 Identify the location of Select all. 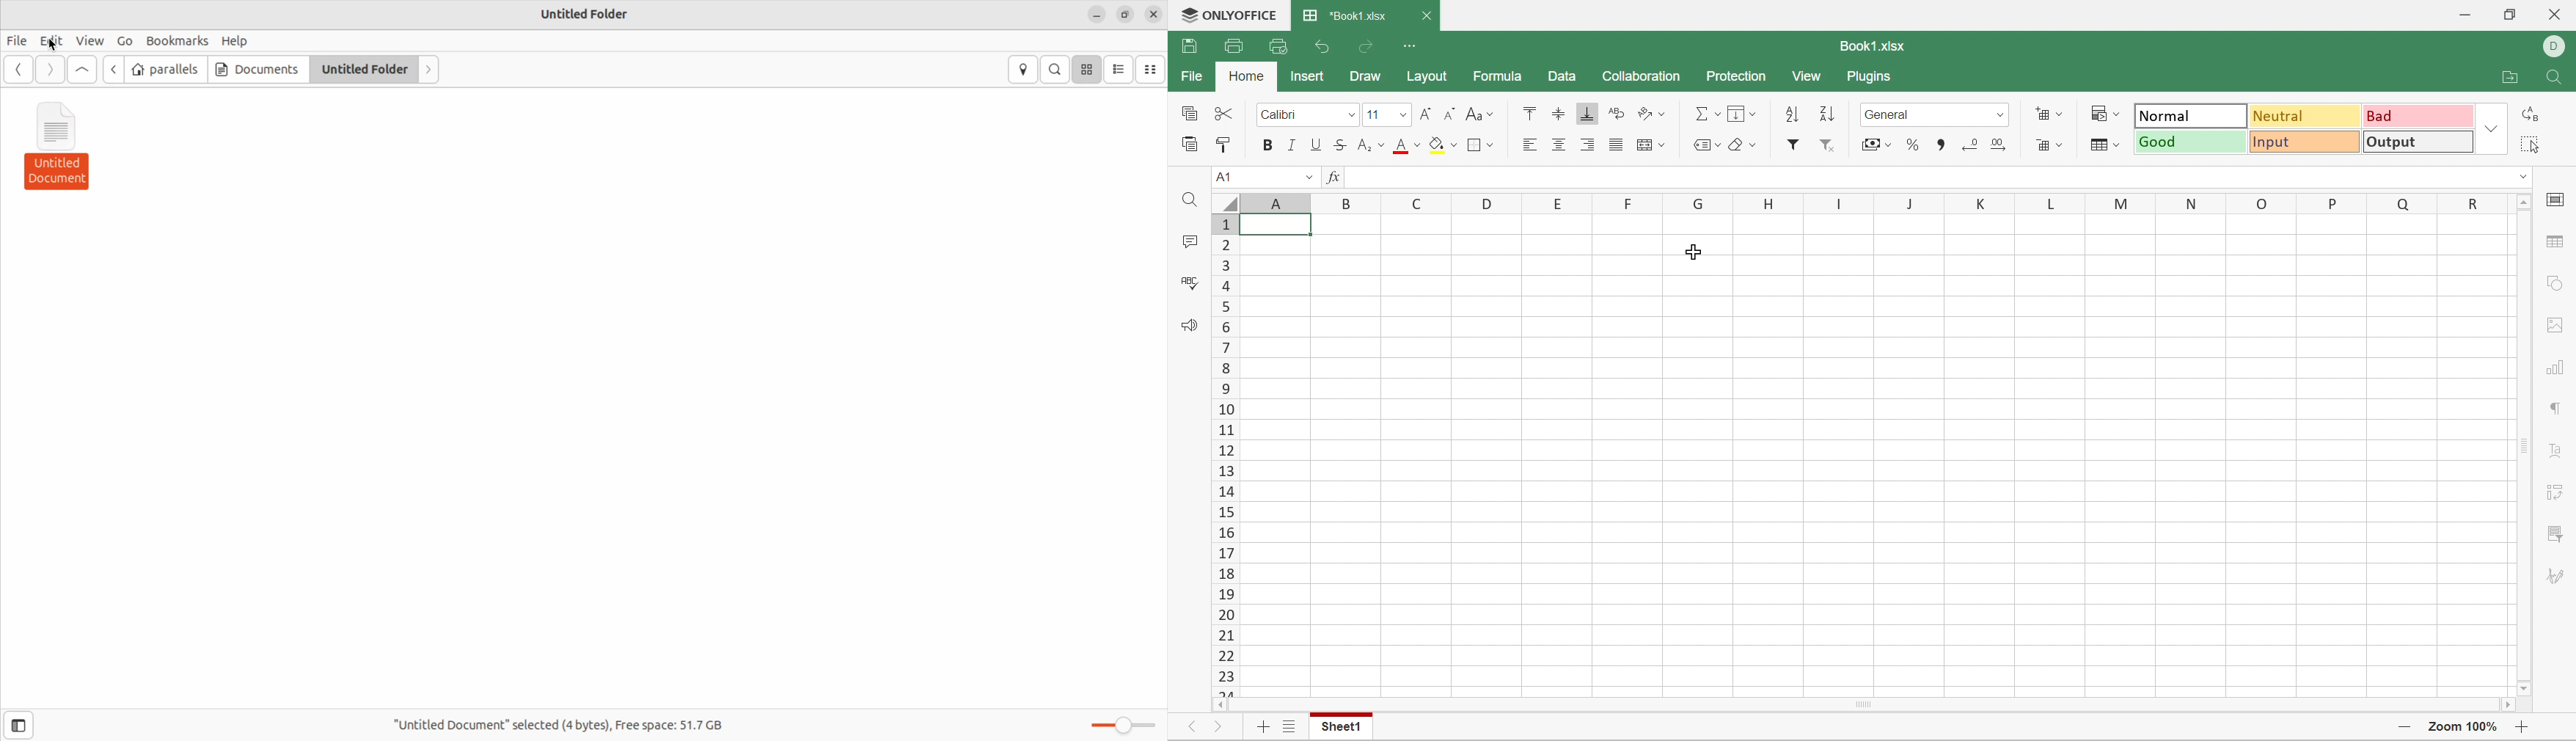
(2526, 144).